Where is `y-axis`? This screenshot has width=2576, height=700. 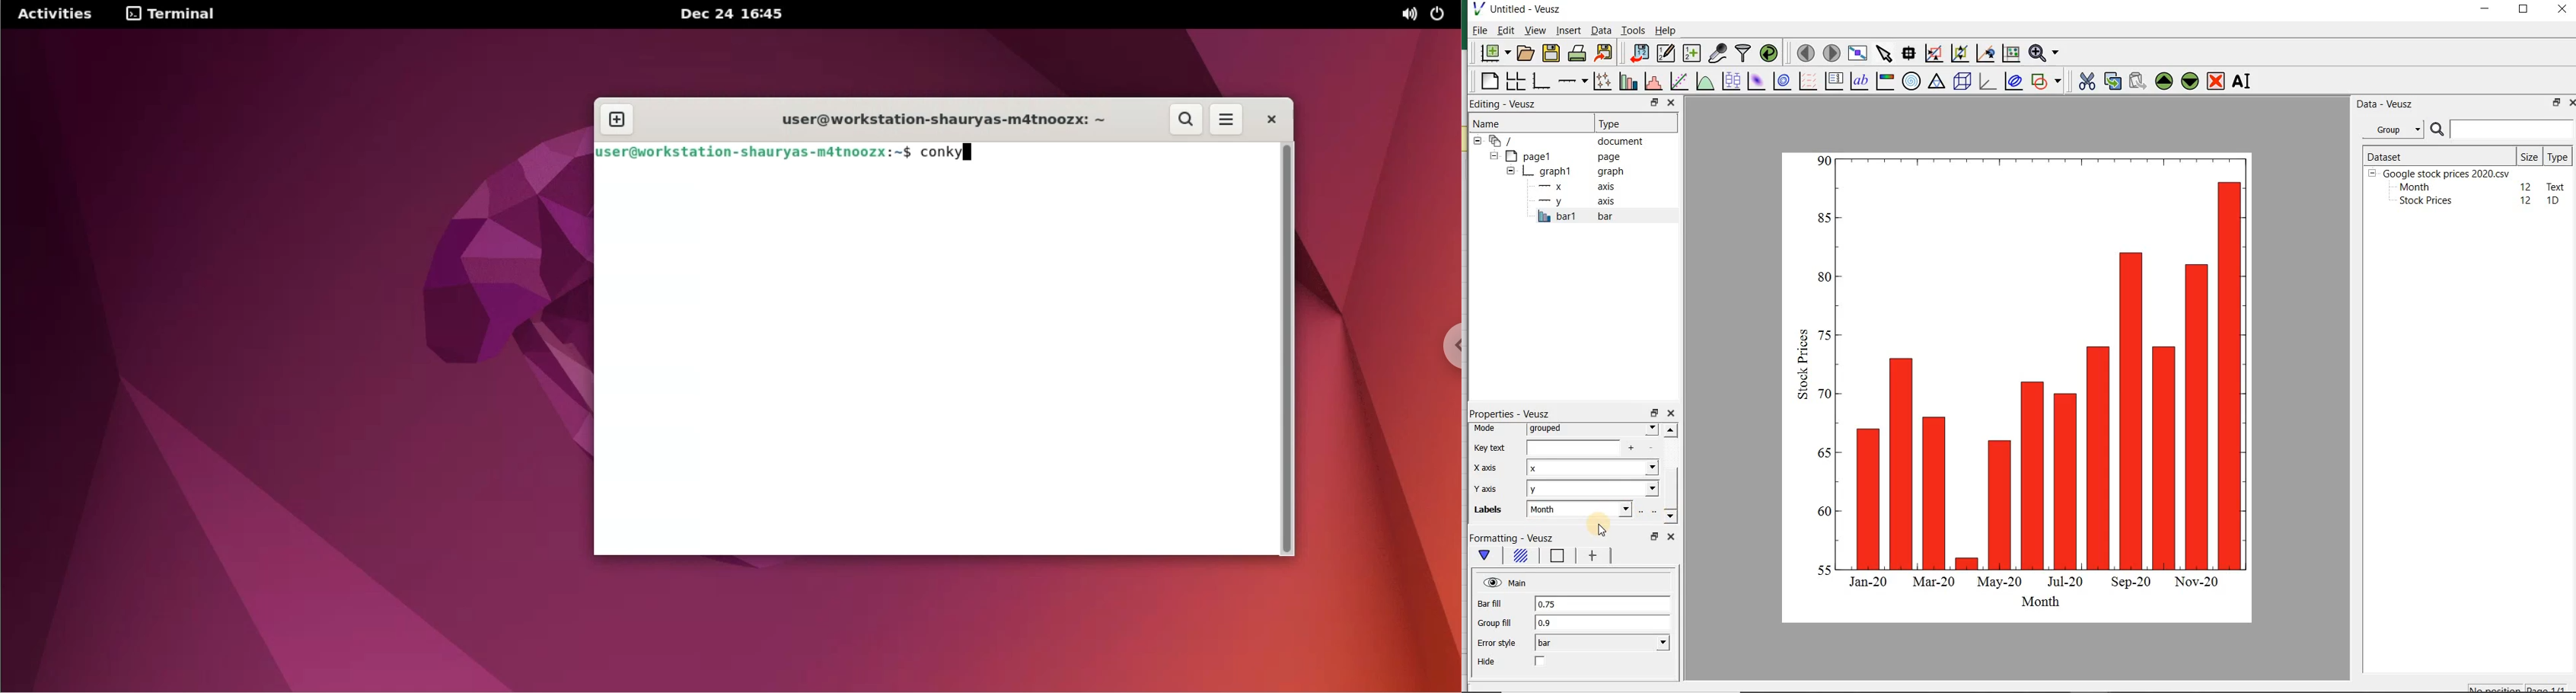
y-axis is located at coordinates (1574, 202).